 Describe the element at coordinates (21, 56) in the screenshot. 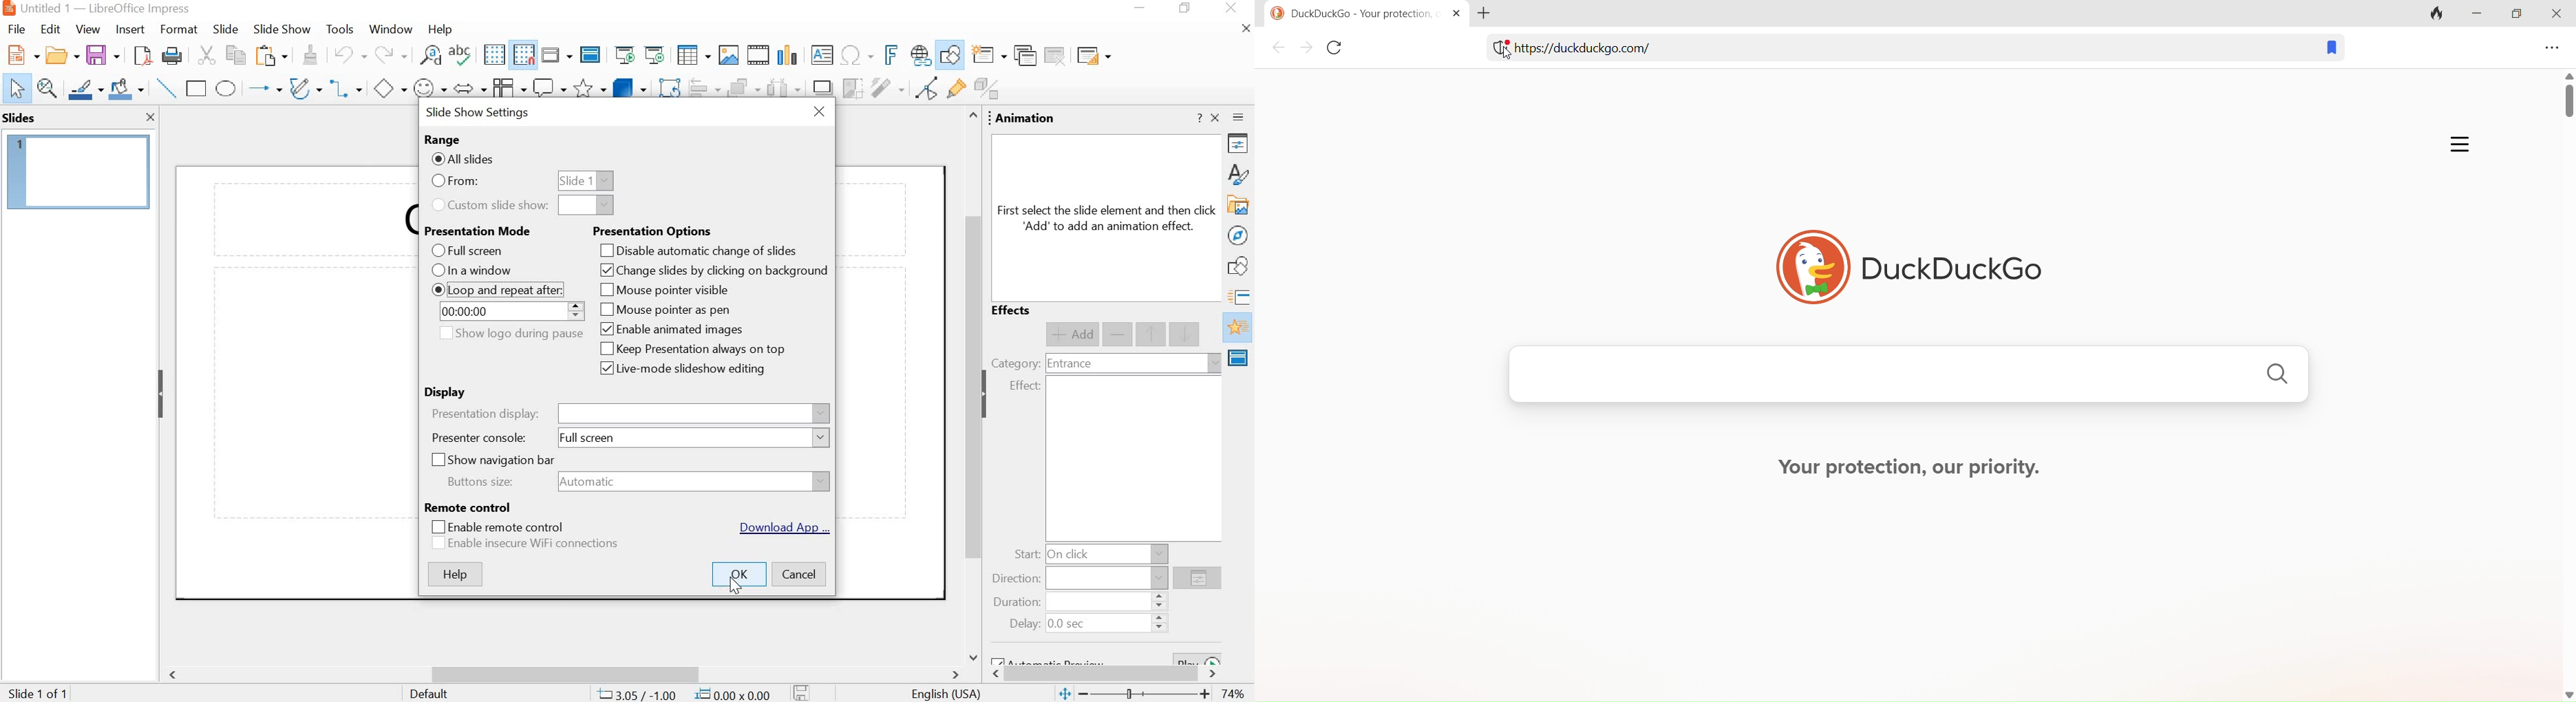

I see `new` at that location.